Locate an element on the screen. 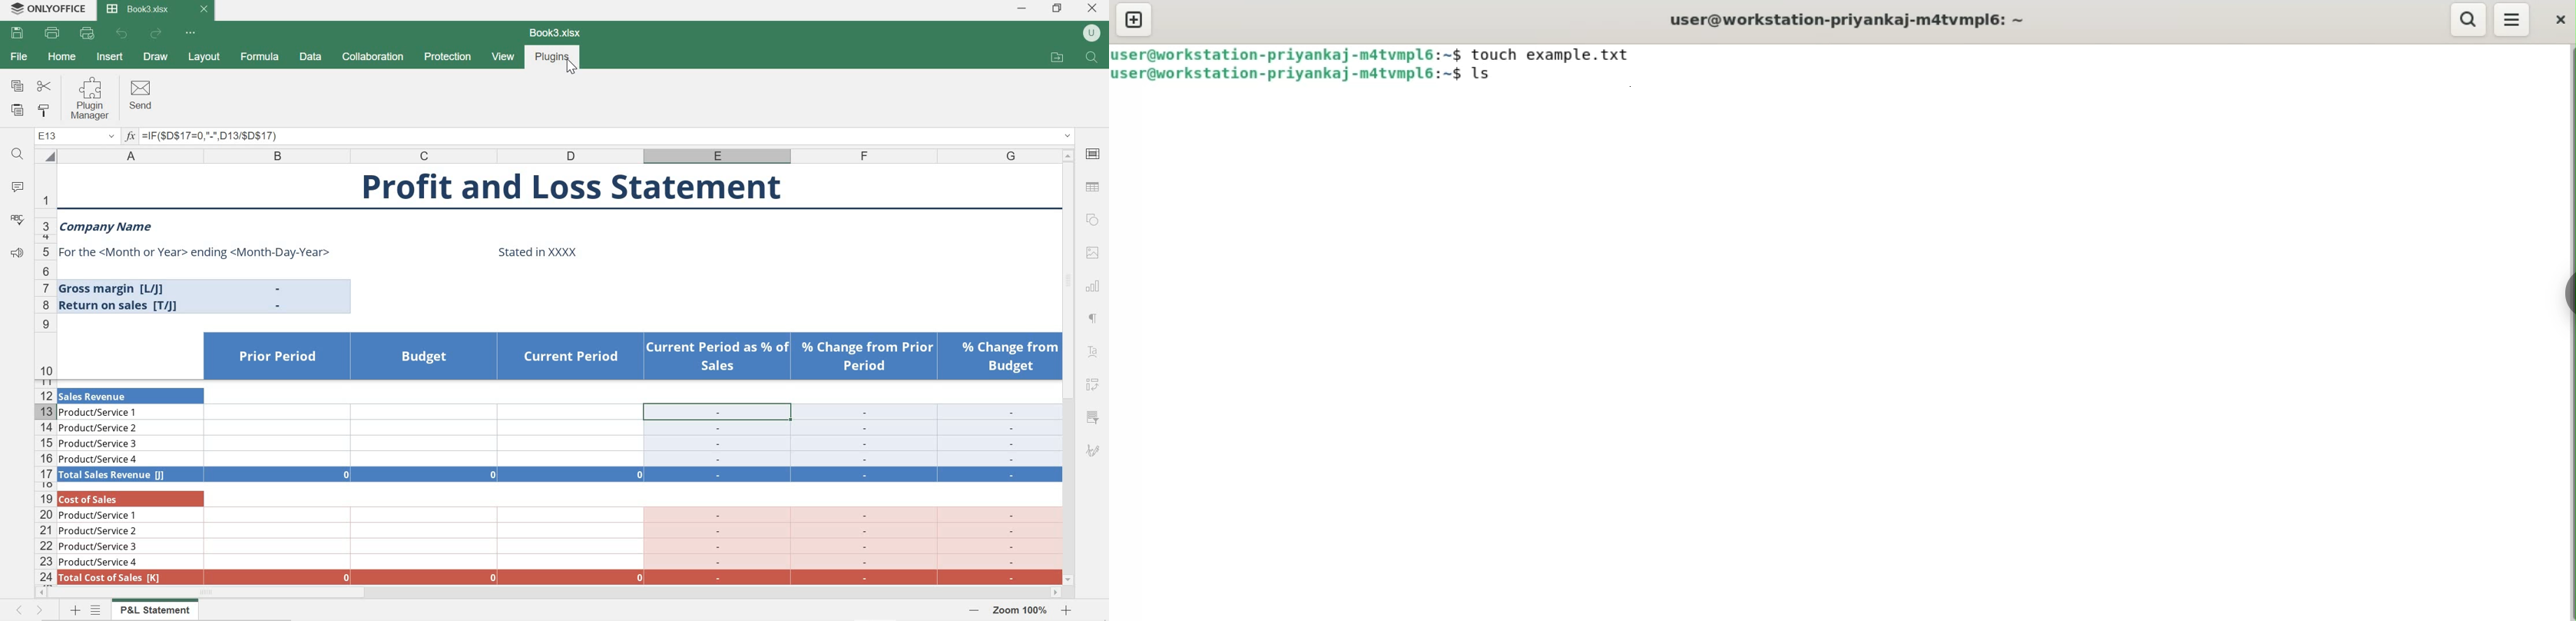  Plugin manager is located at coordinates (94, 99).